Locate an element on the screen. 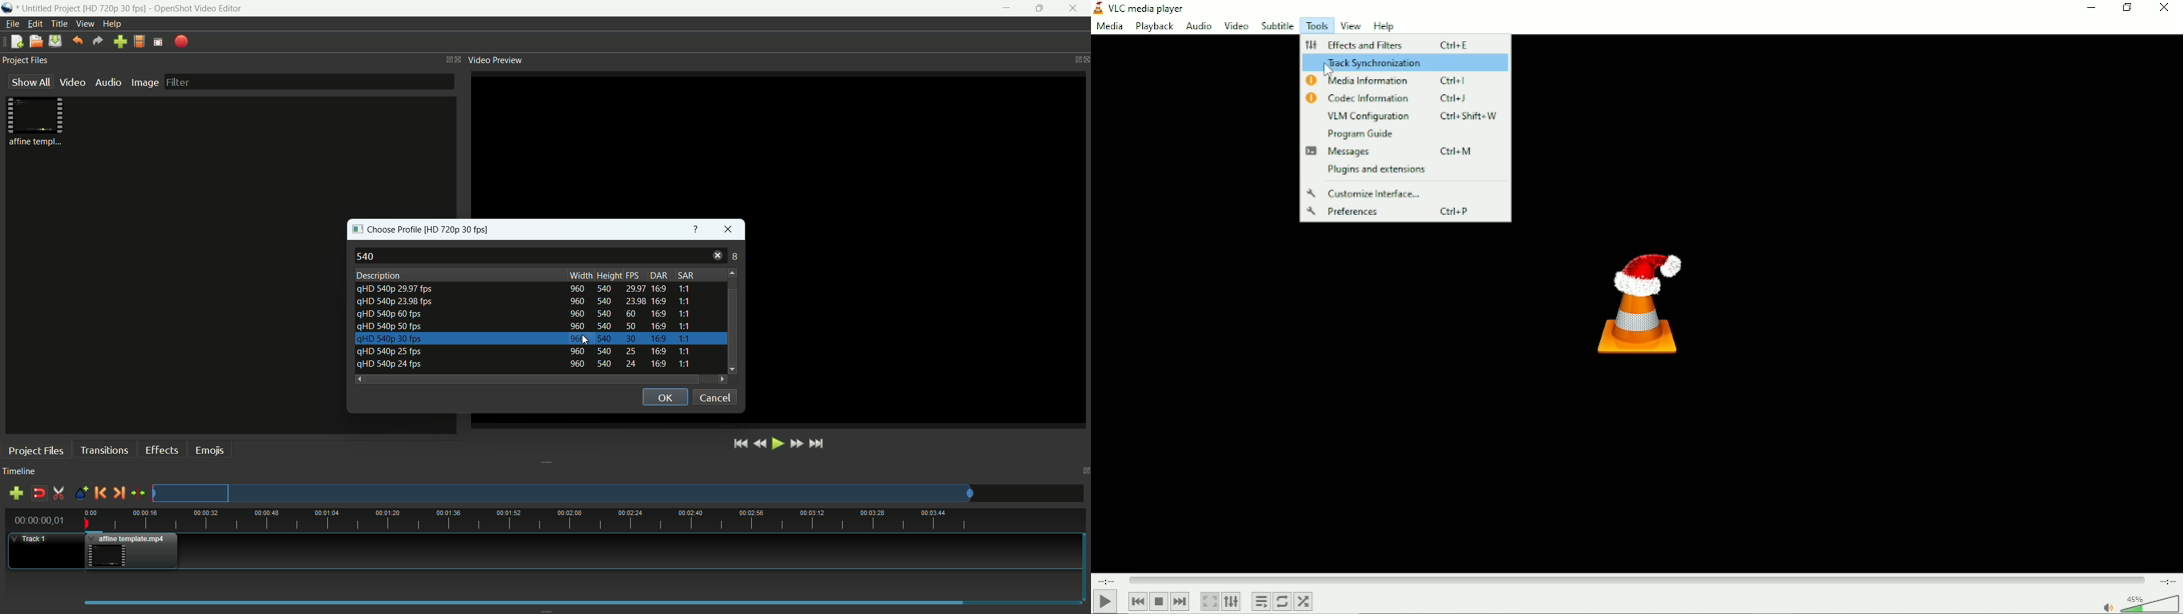 The height and width of the screenshot is (616, 2184). choose profile is located at coordinates (385, 230).